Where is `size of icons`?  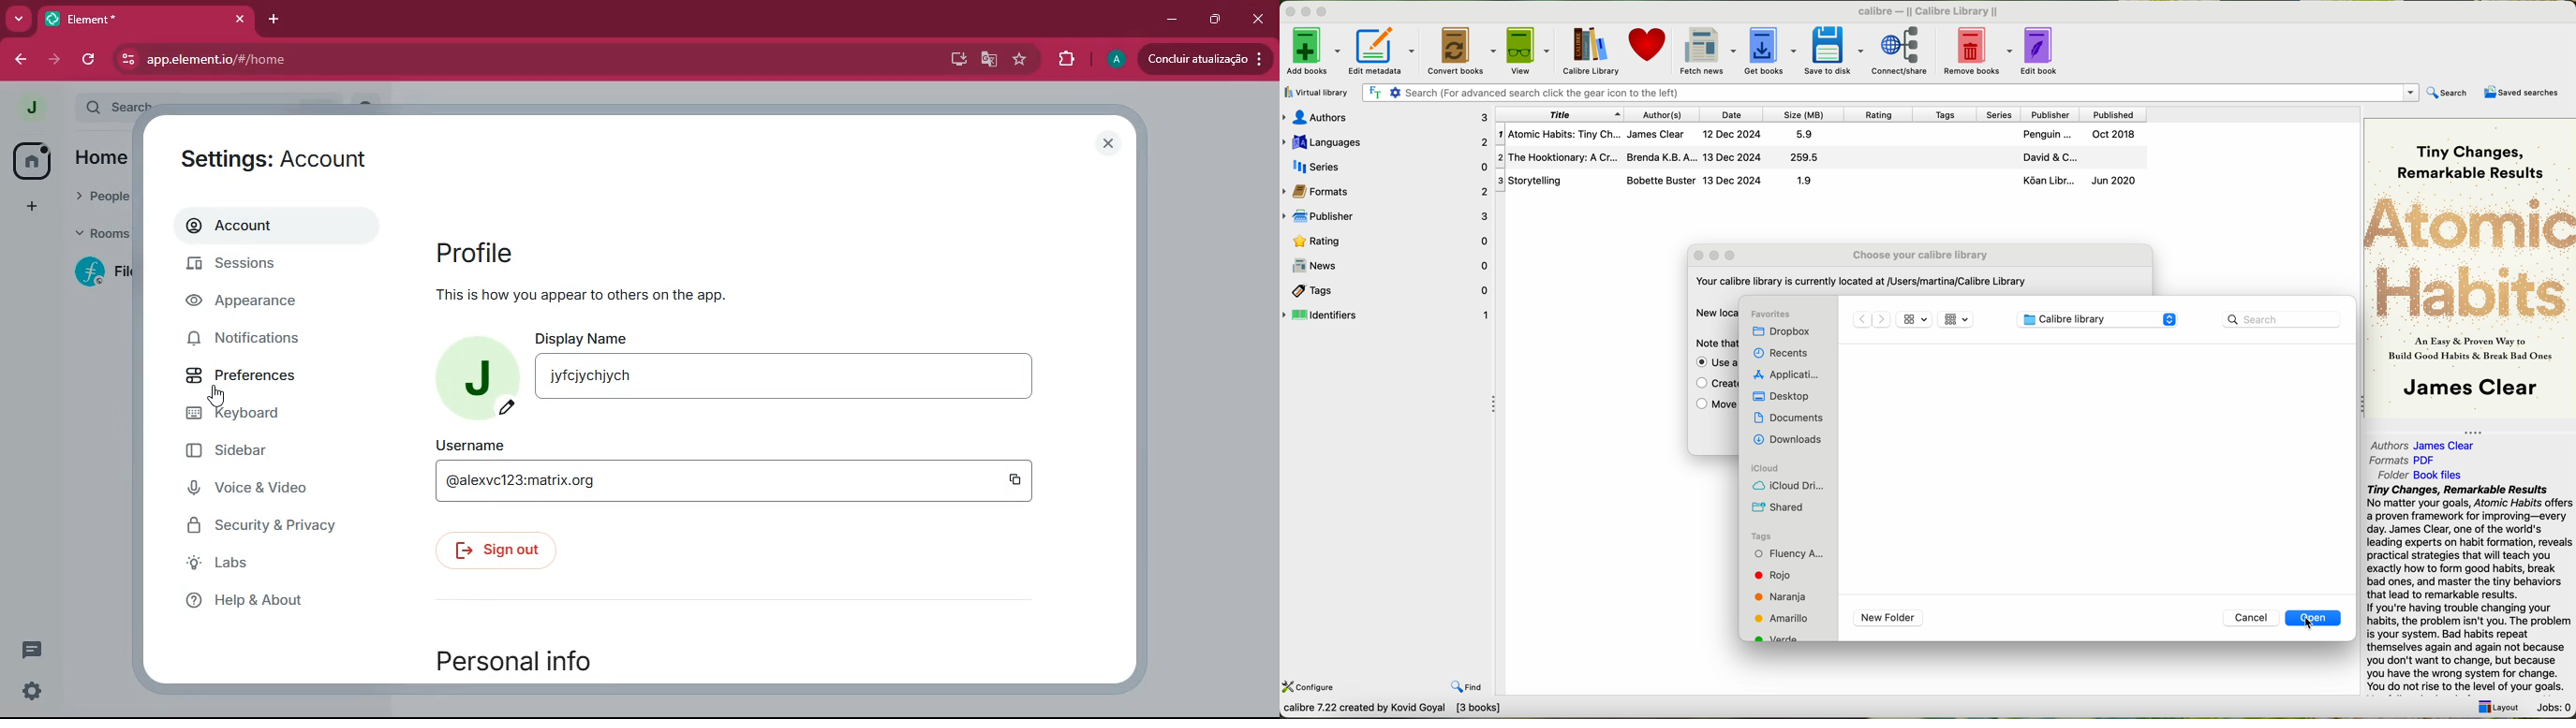
size of icons is located at coordinates (1915, 319).